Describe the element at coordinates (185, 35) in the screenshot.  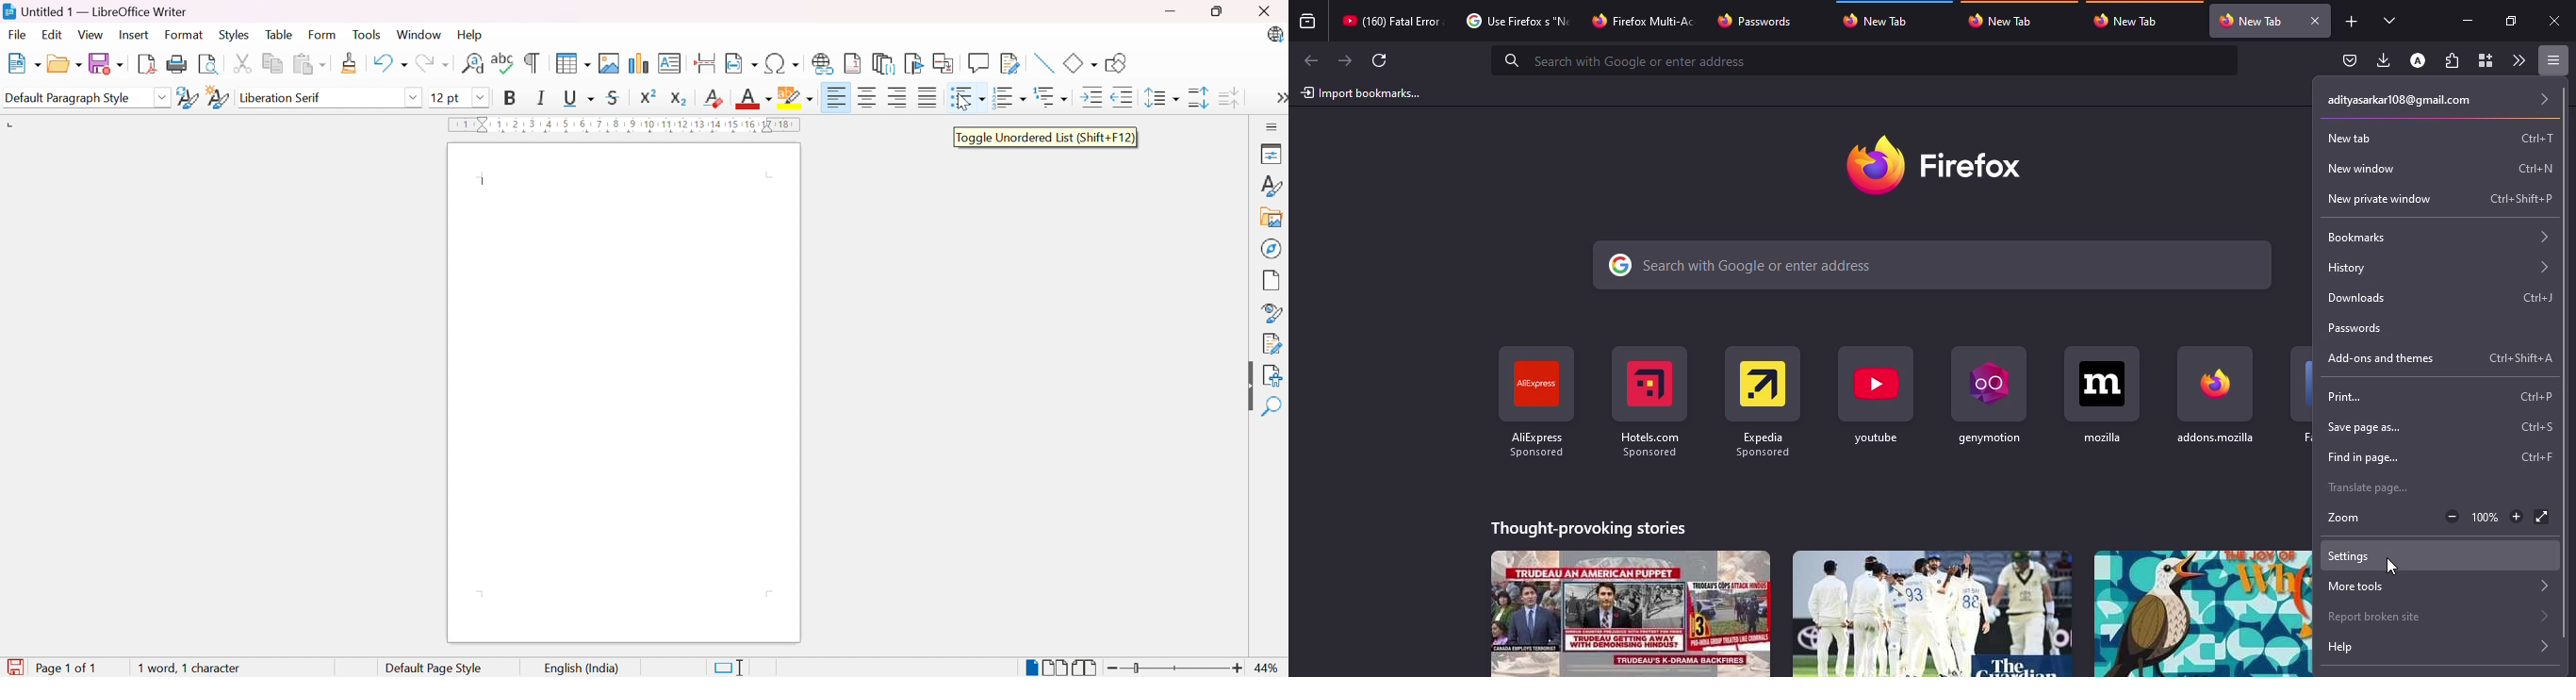
I see `Format` at that location.